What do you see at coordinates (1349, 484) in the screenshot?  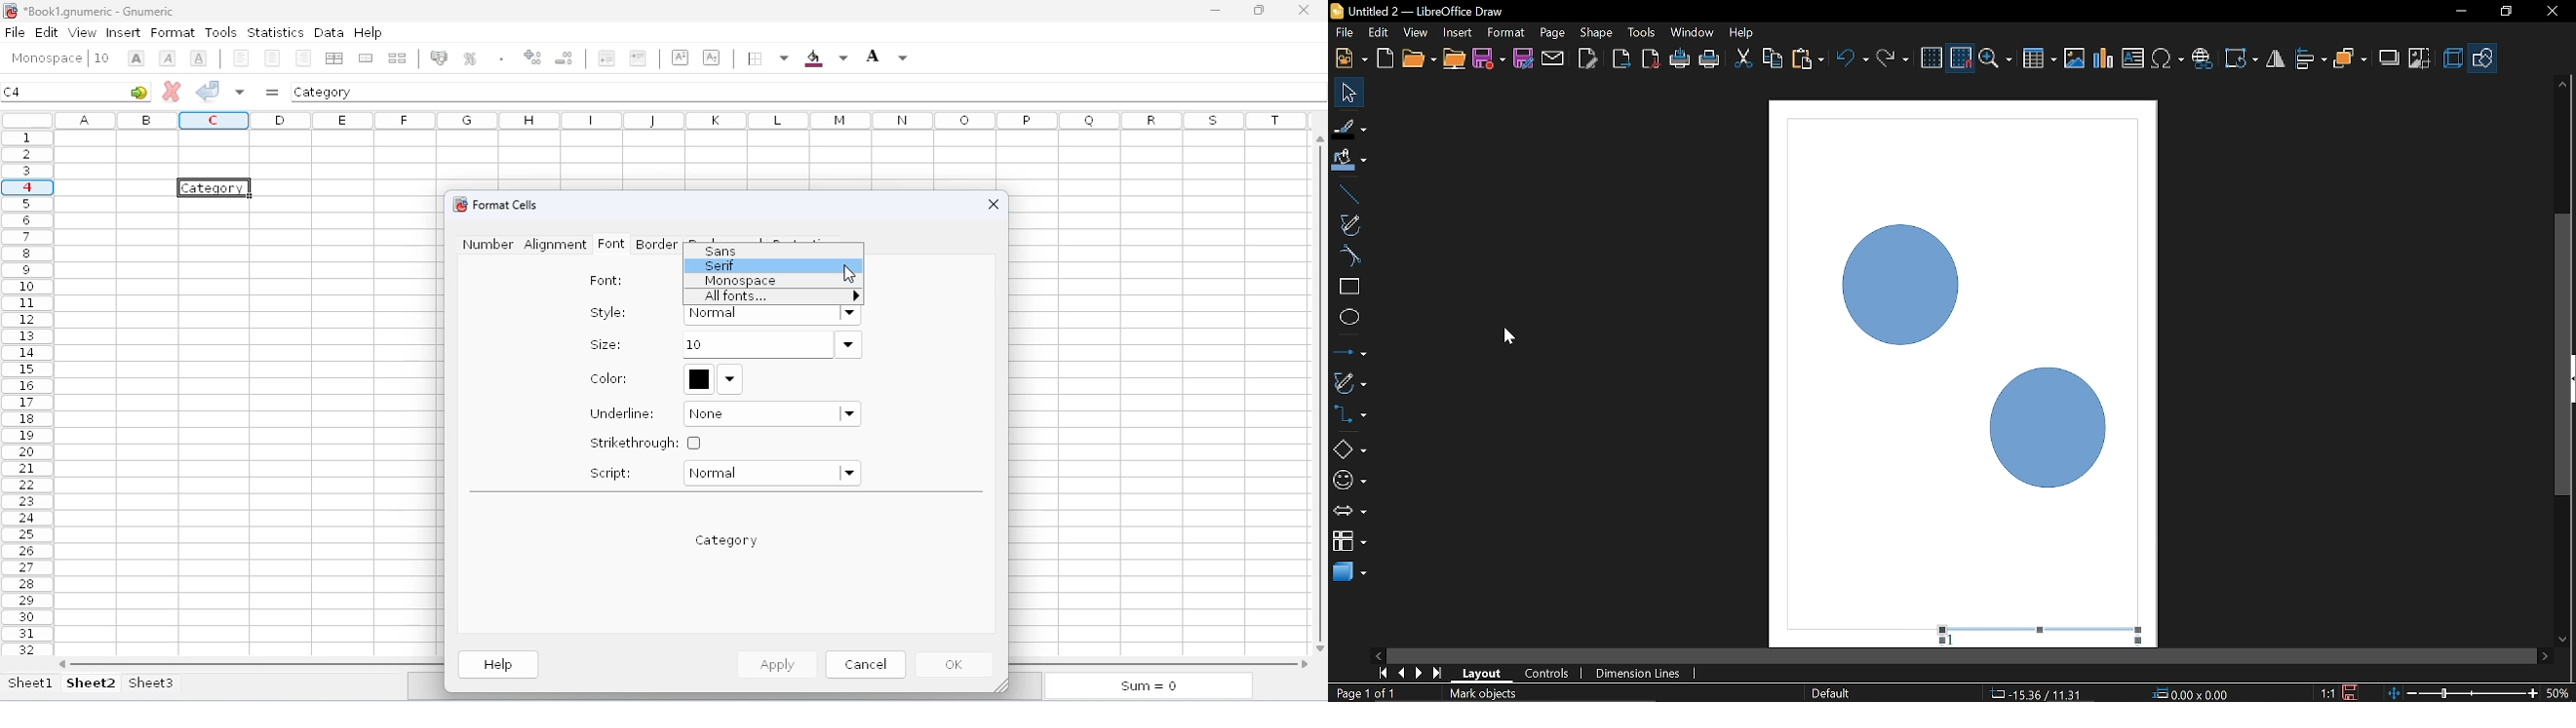 I see `symbol shapes` at bounding box center [1349, 484].